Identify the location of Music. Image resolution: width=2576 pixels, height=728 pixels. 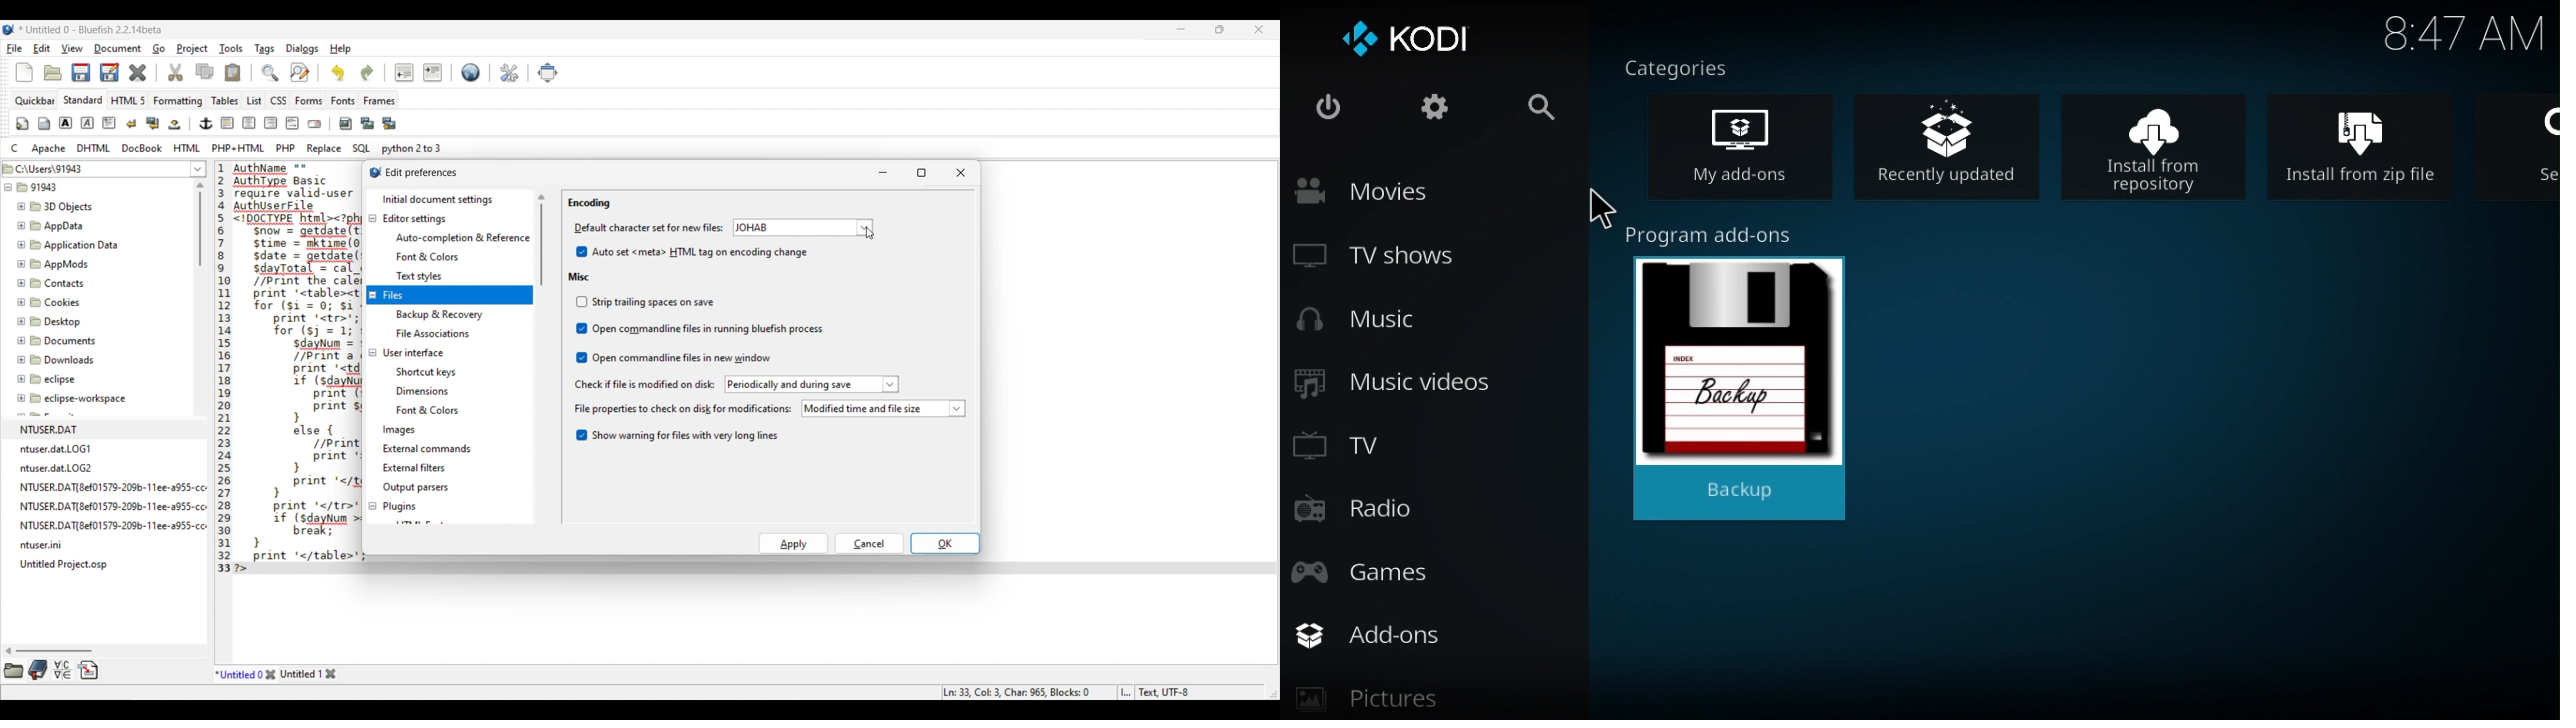
(1372, 323).